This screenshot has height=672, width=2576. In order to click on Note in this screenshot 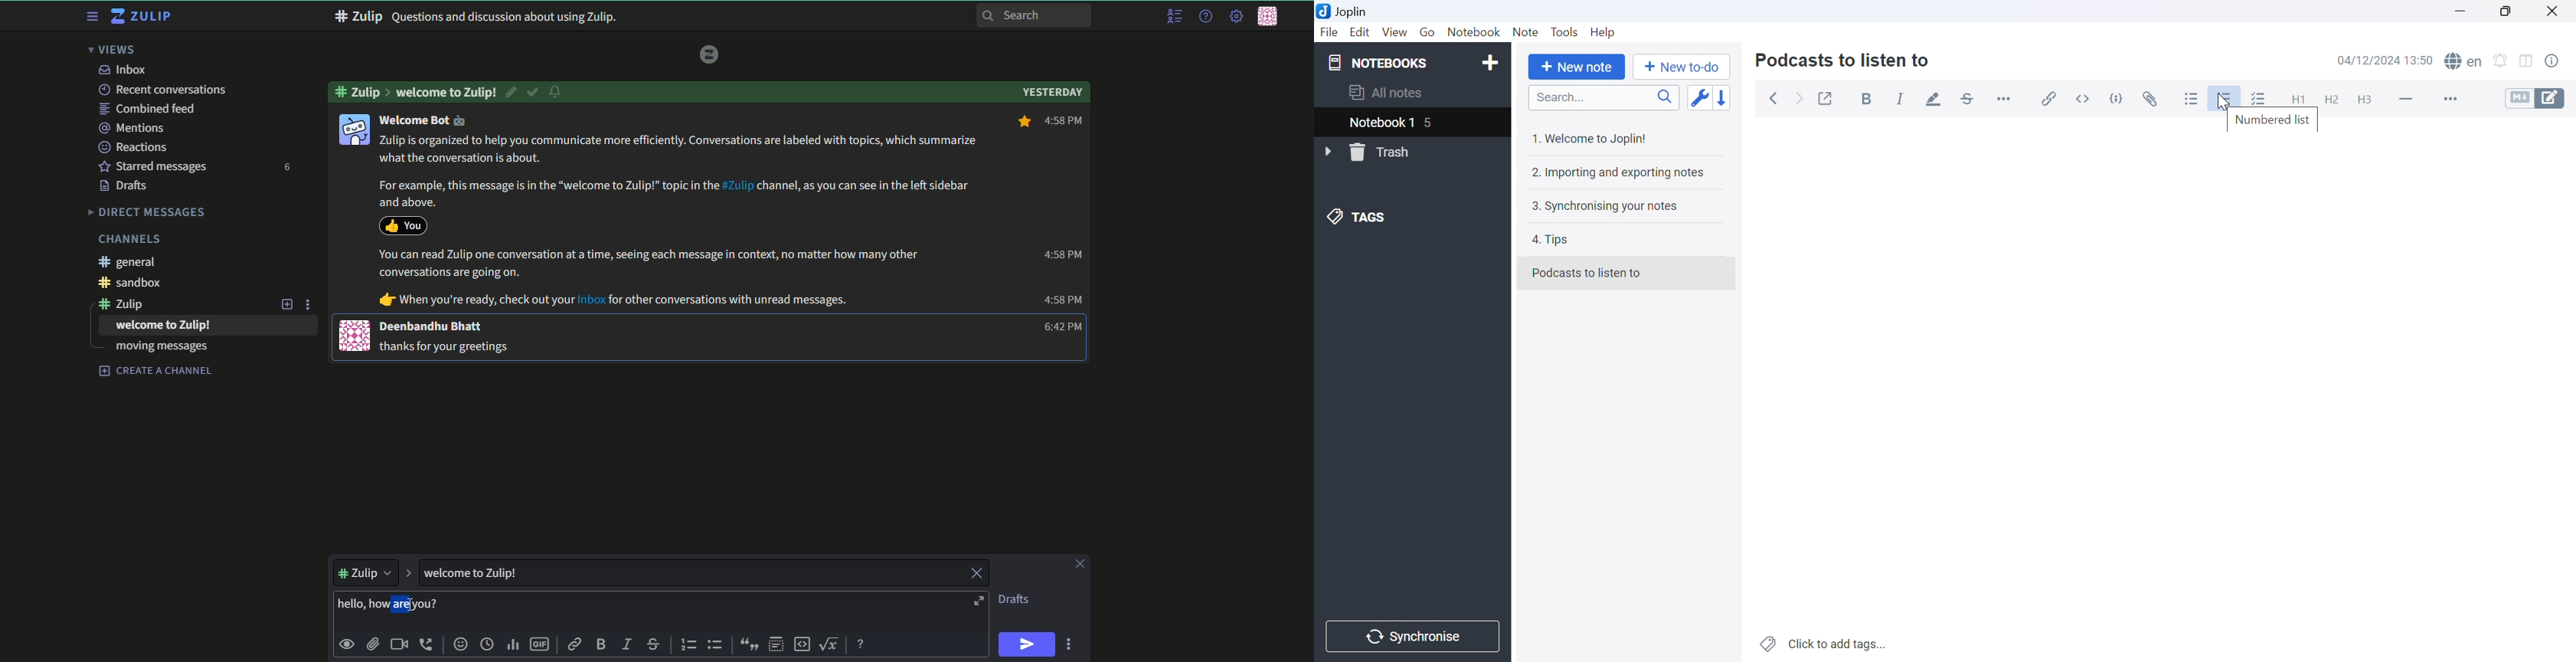, I will do `click(1526, 32)`.